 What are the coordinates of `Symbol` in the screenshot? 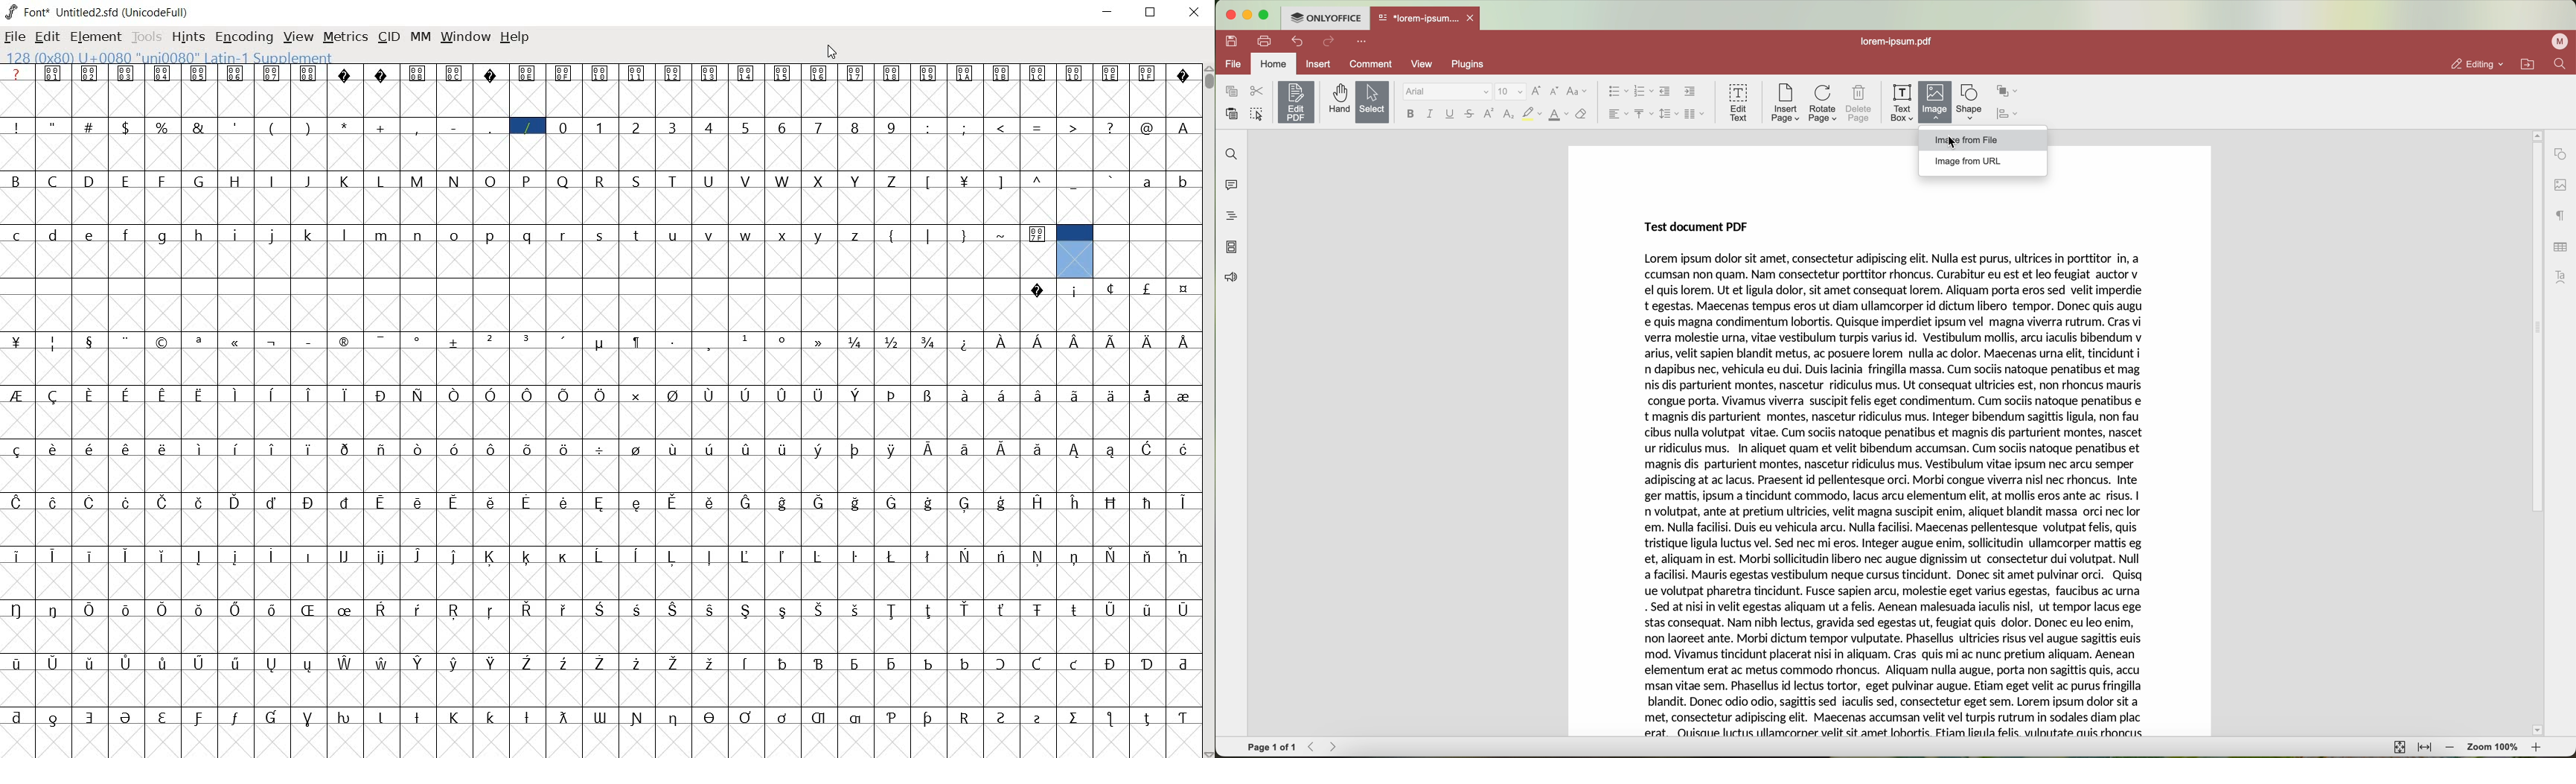 It's located at (164, 341).